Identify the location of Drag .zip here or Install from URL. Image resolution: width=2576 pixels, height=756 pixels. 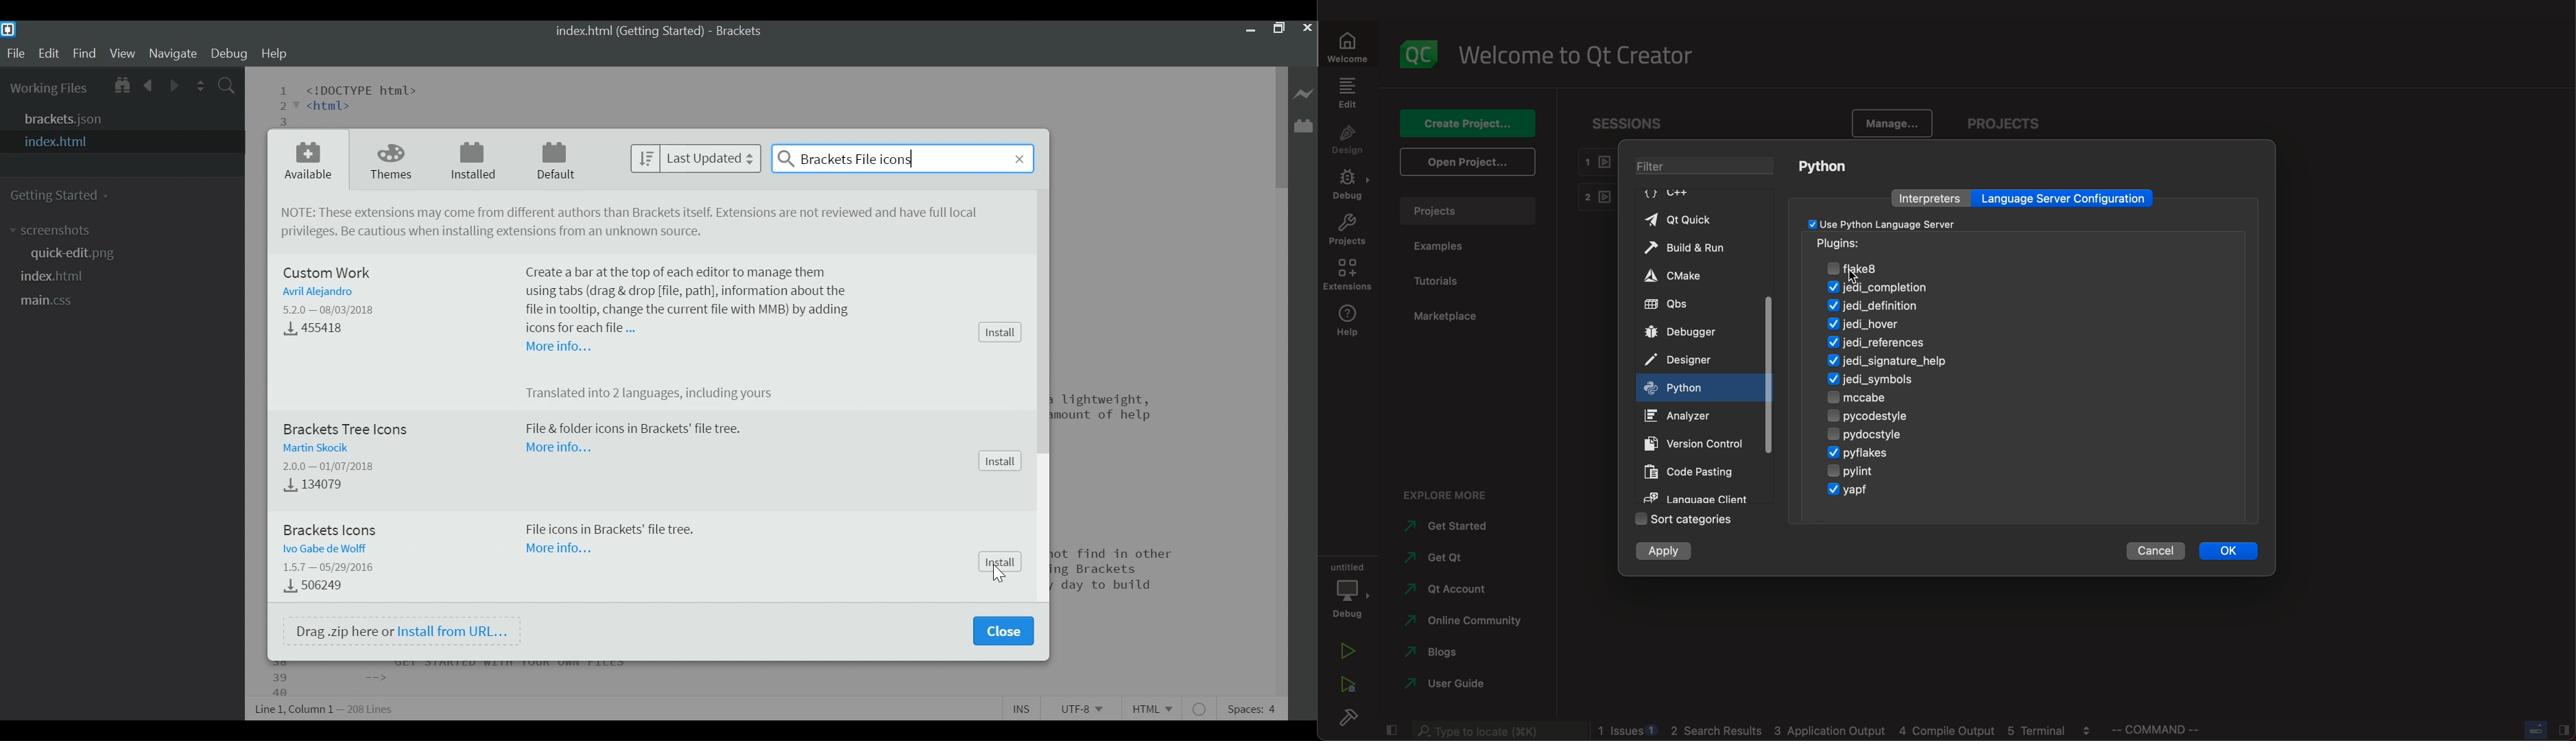
(402, 631).